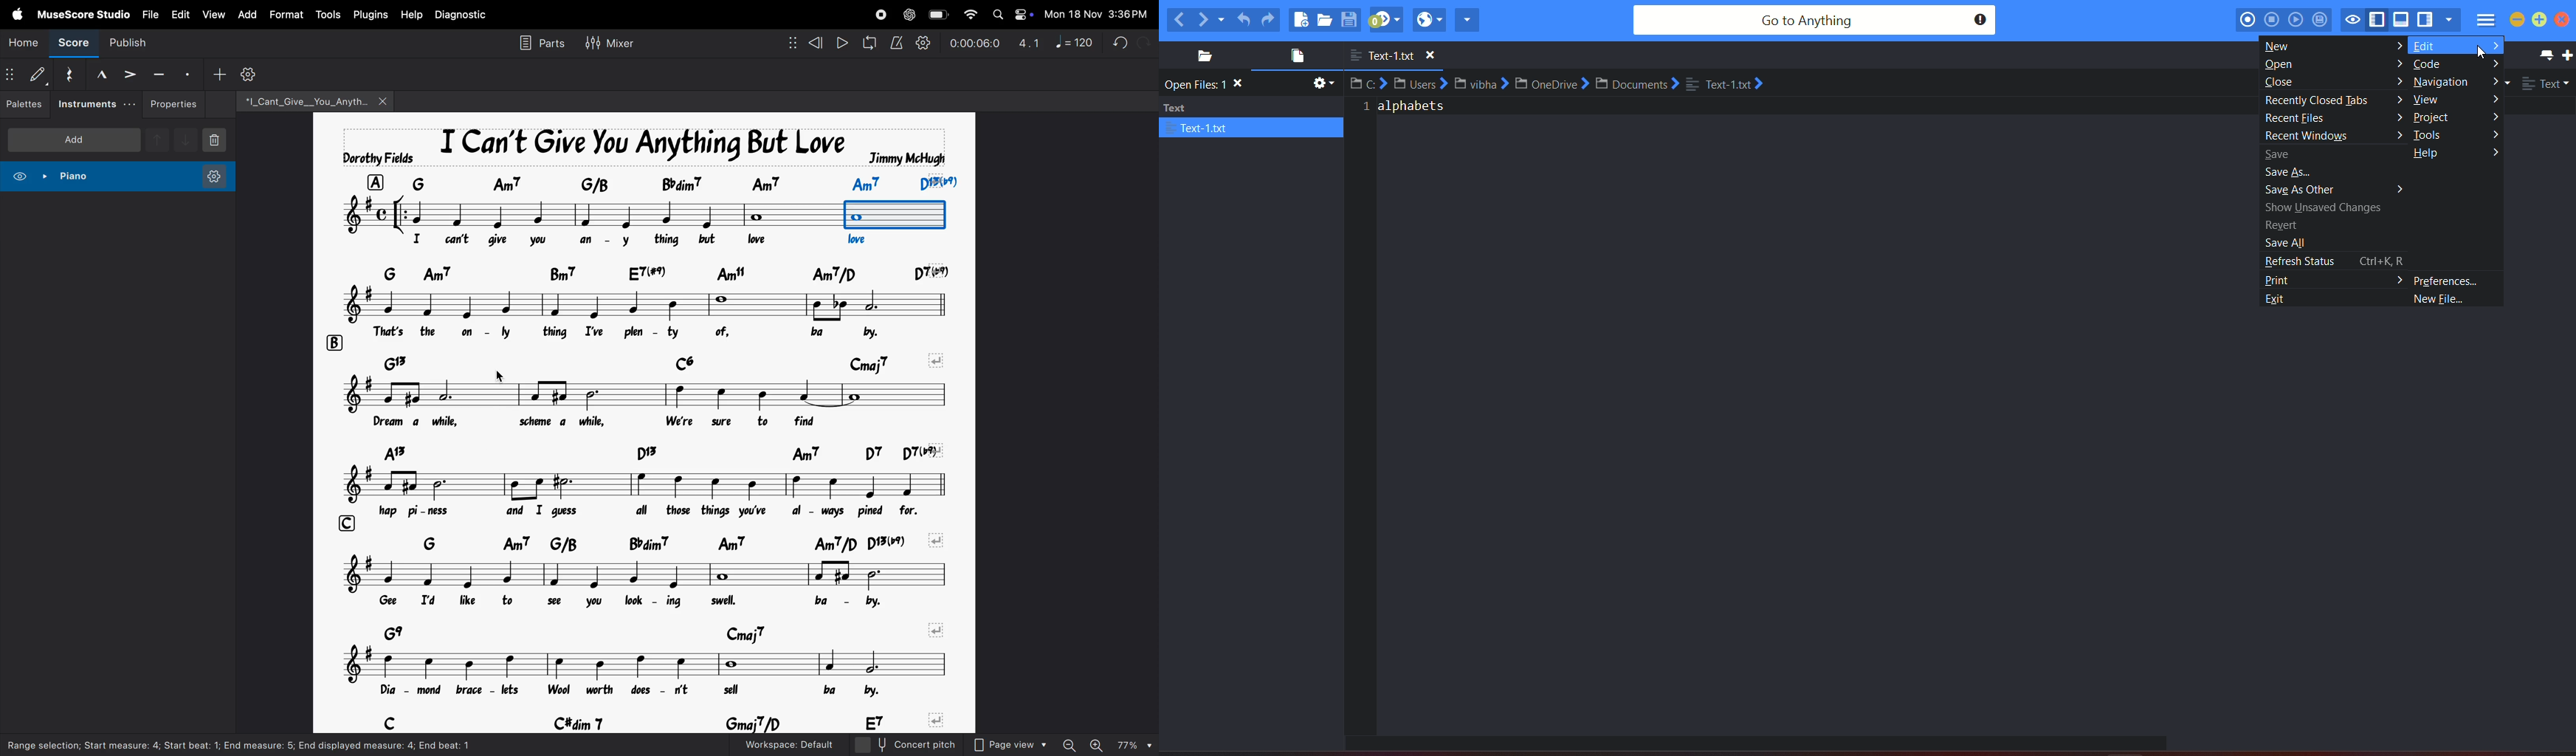  Describe the element at coordinates (187, 74) in the screenshot. I see `stacato` at that location.